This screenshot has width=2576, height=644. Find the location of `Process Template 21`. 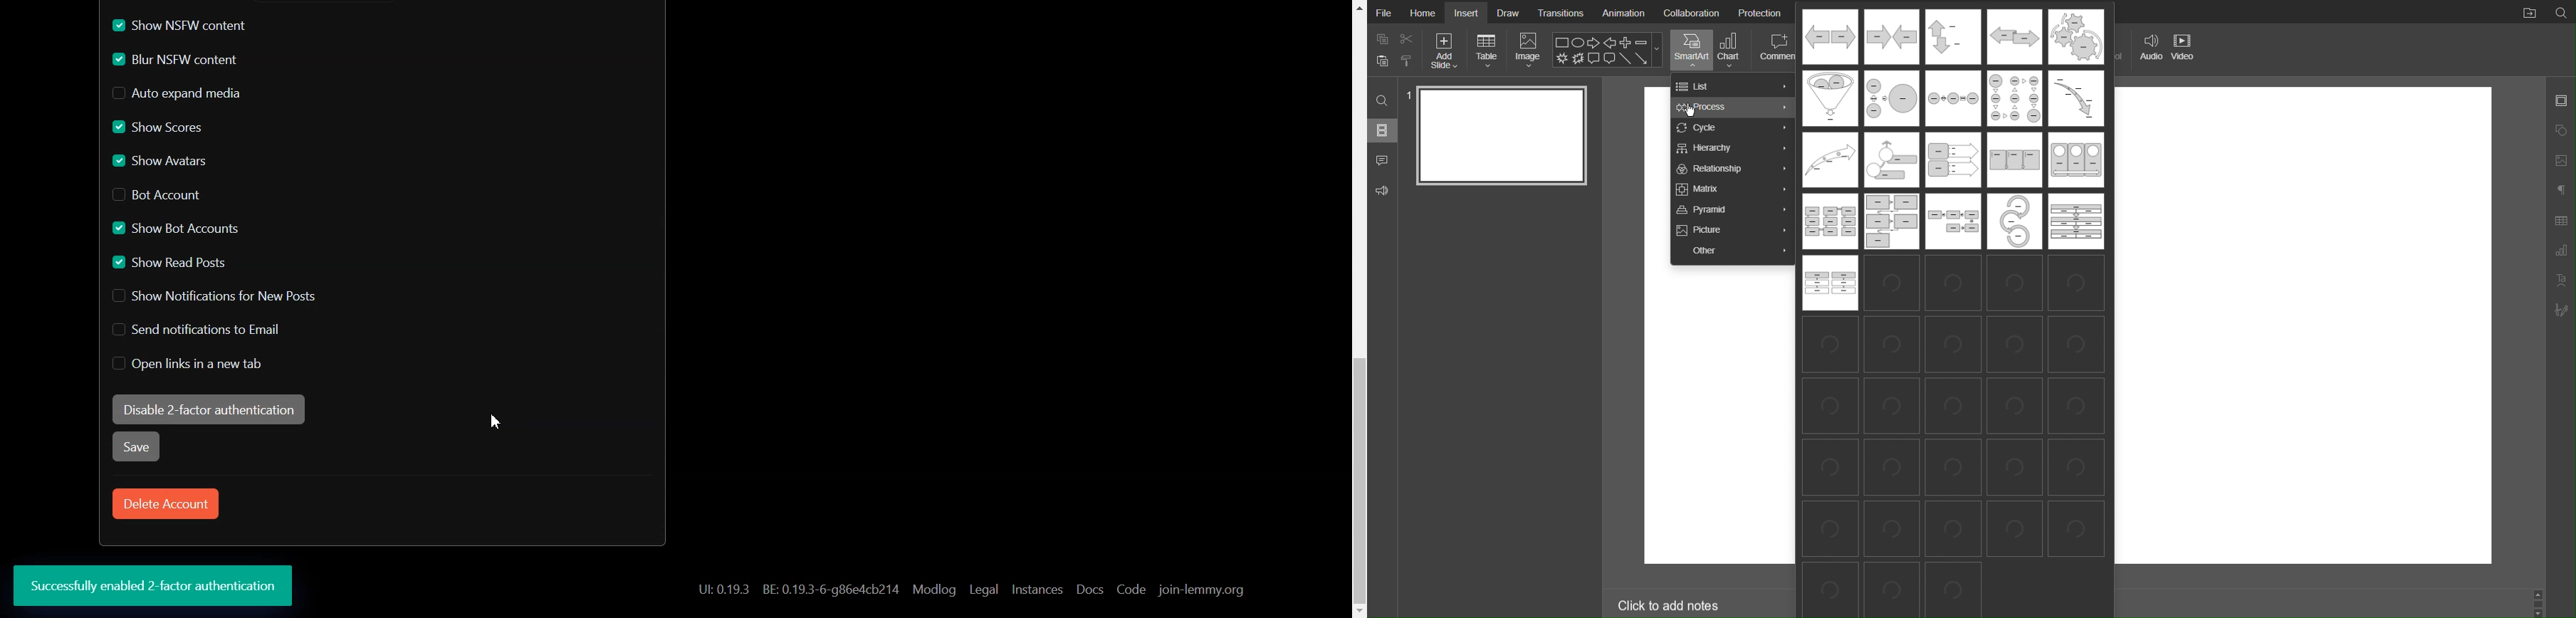

Process Template 21 is located at coordinates (1830, 284).